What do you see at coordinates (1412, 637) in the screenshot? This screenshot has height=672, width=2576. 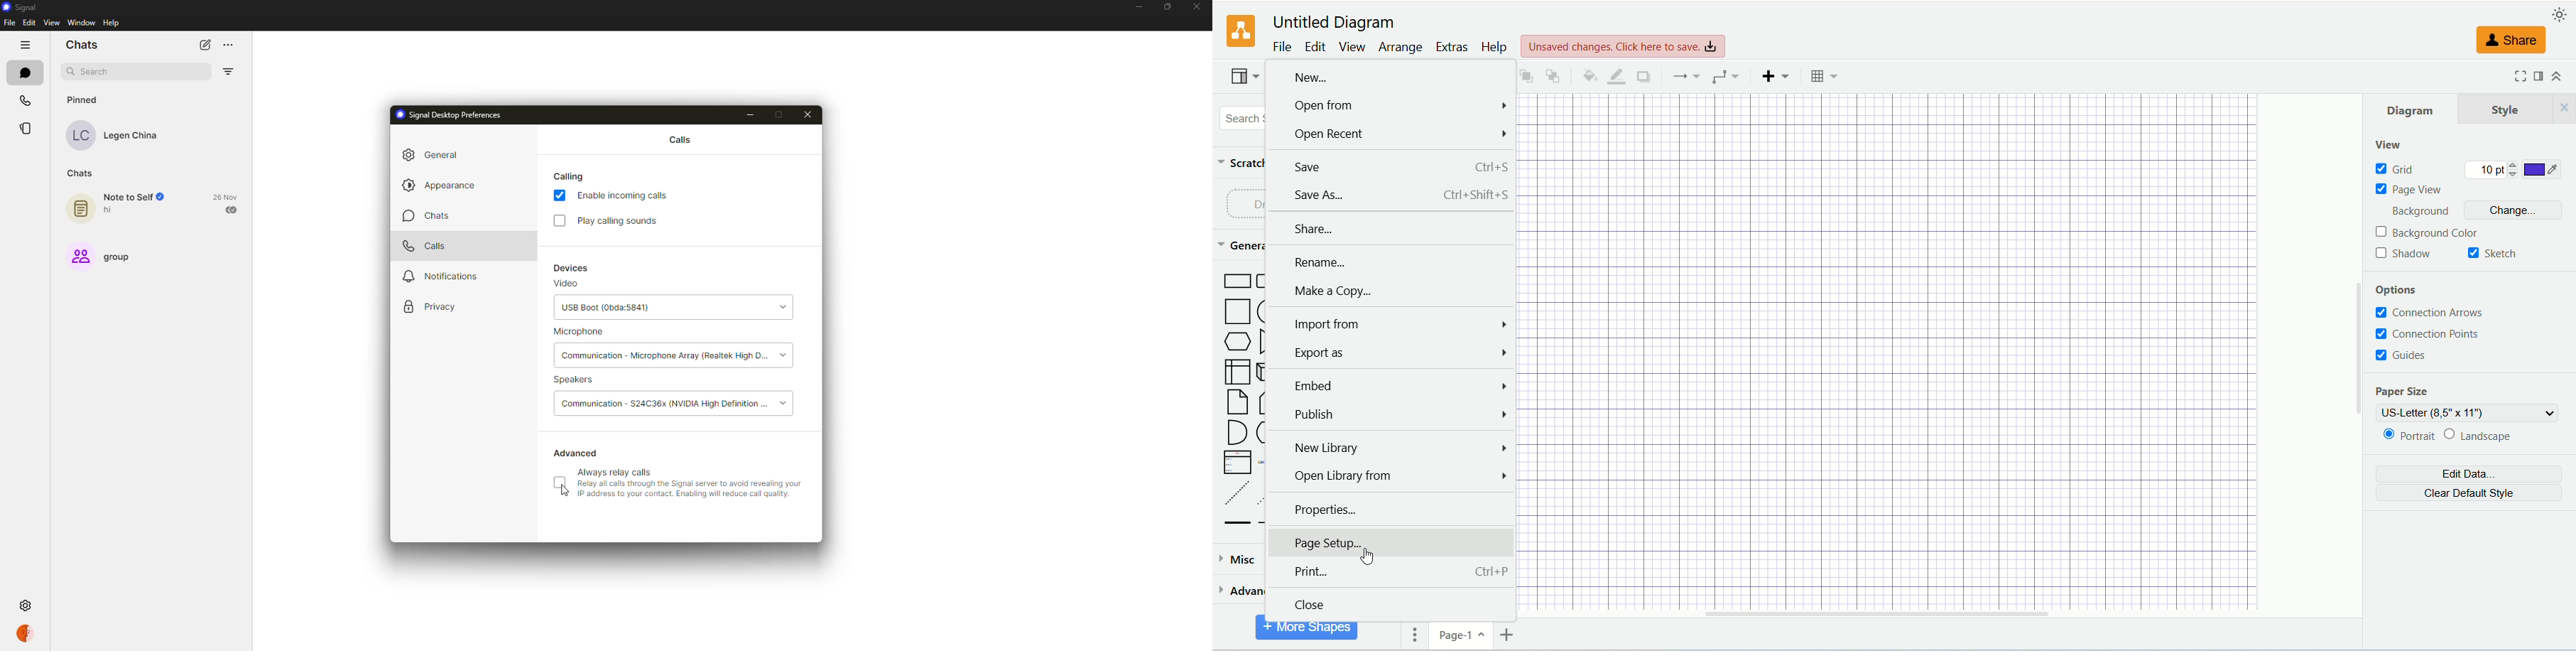 I see `pages` at bounding box center [1412, 637].